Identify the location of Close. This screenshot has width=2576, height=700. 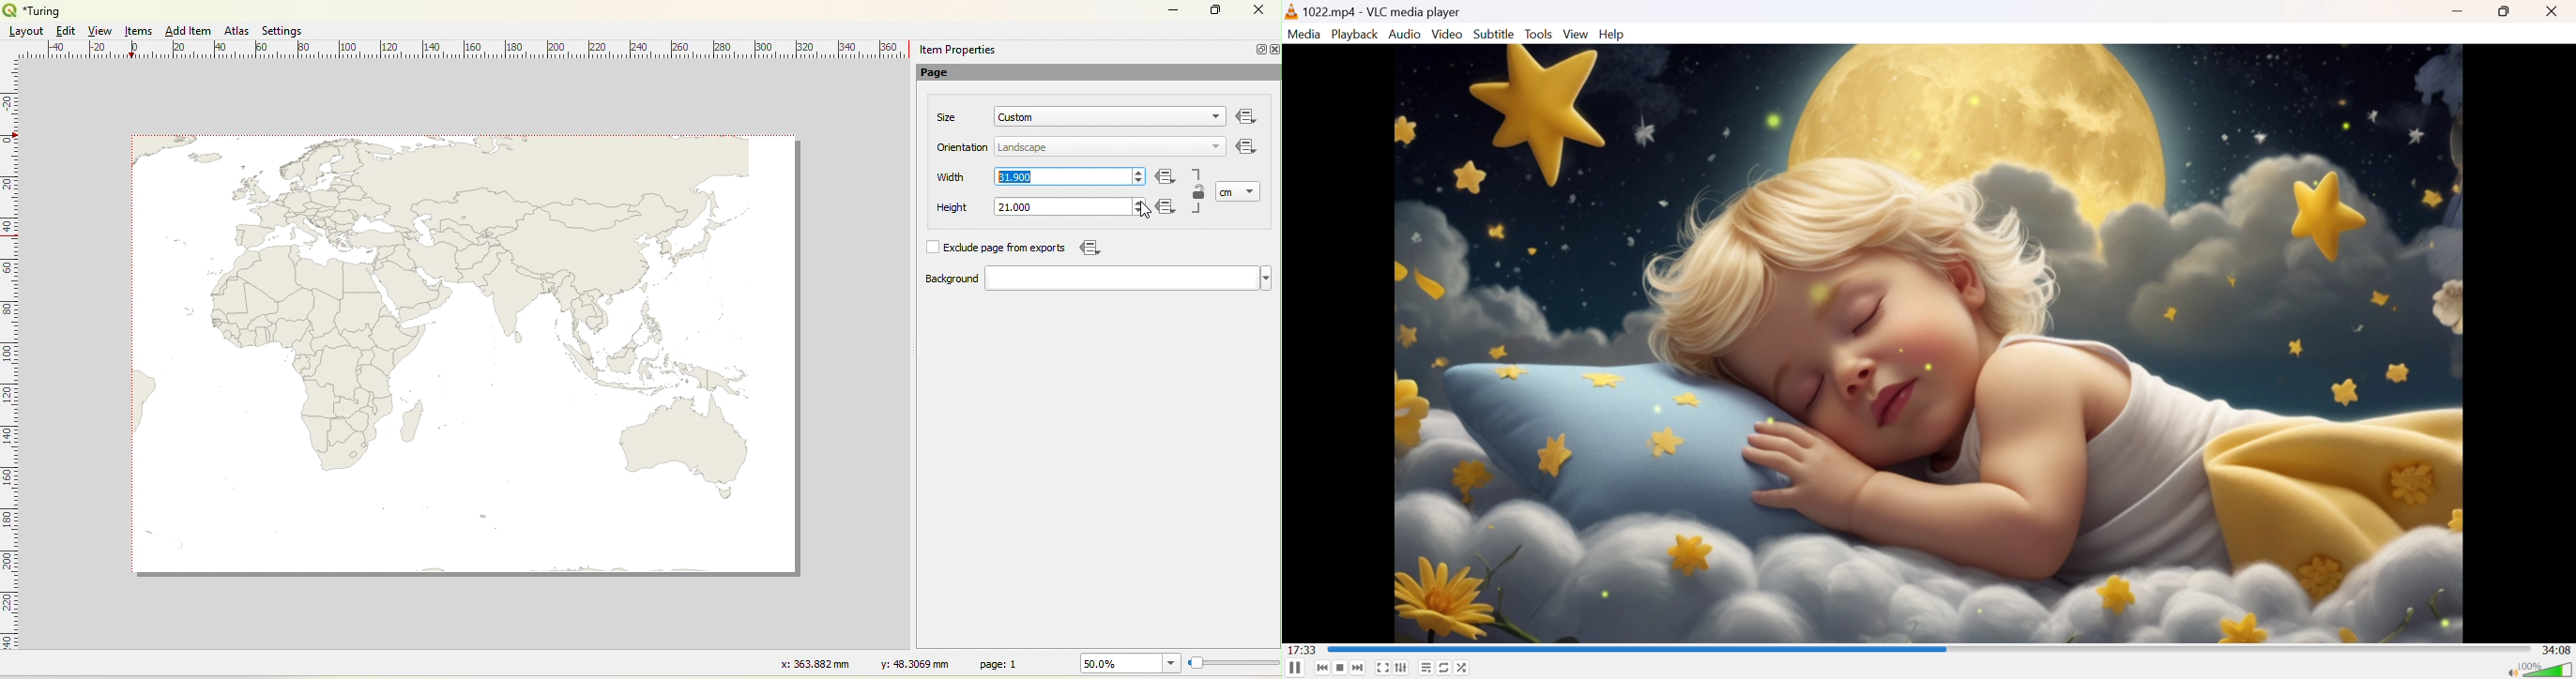
(2554, 12).